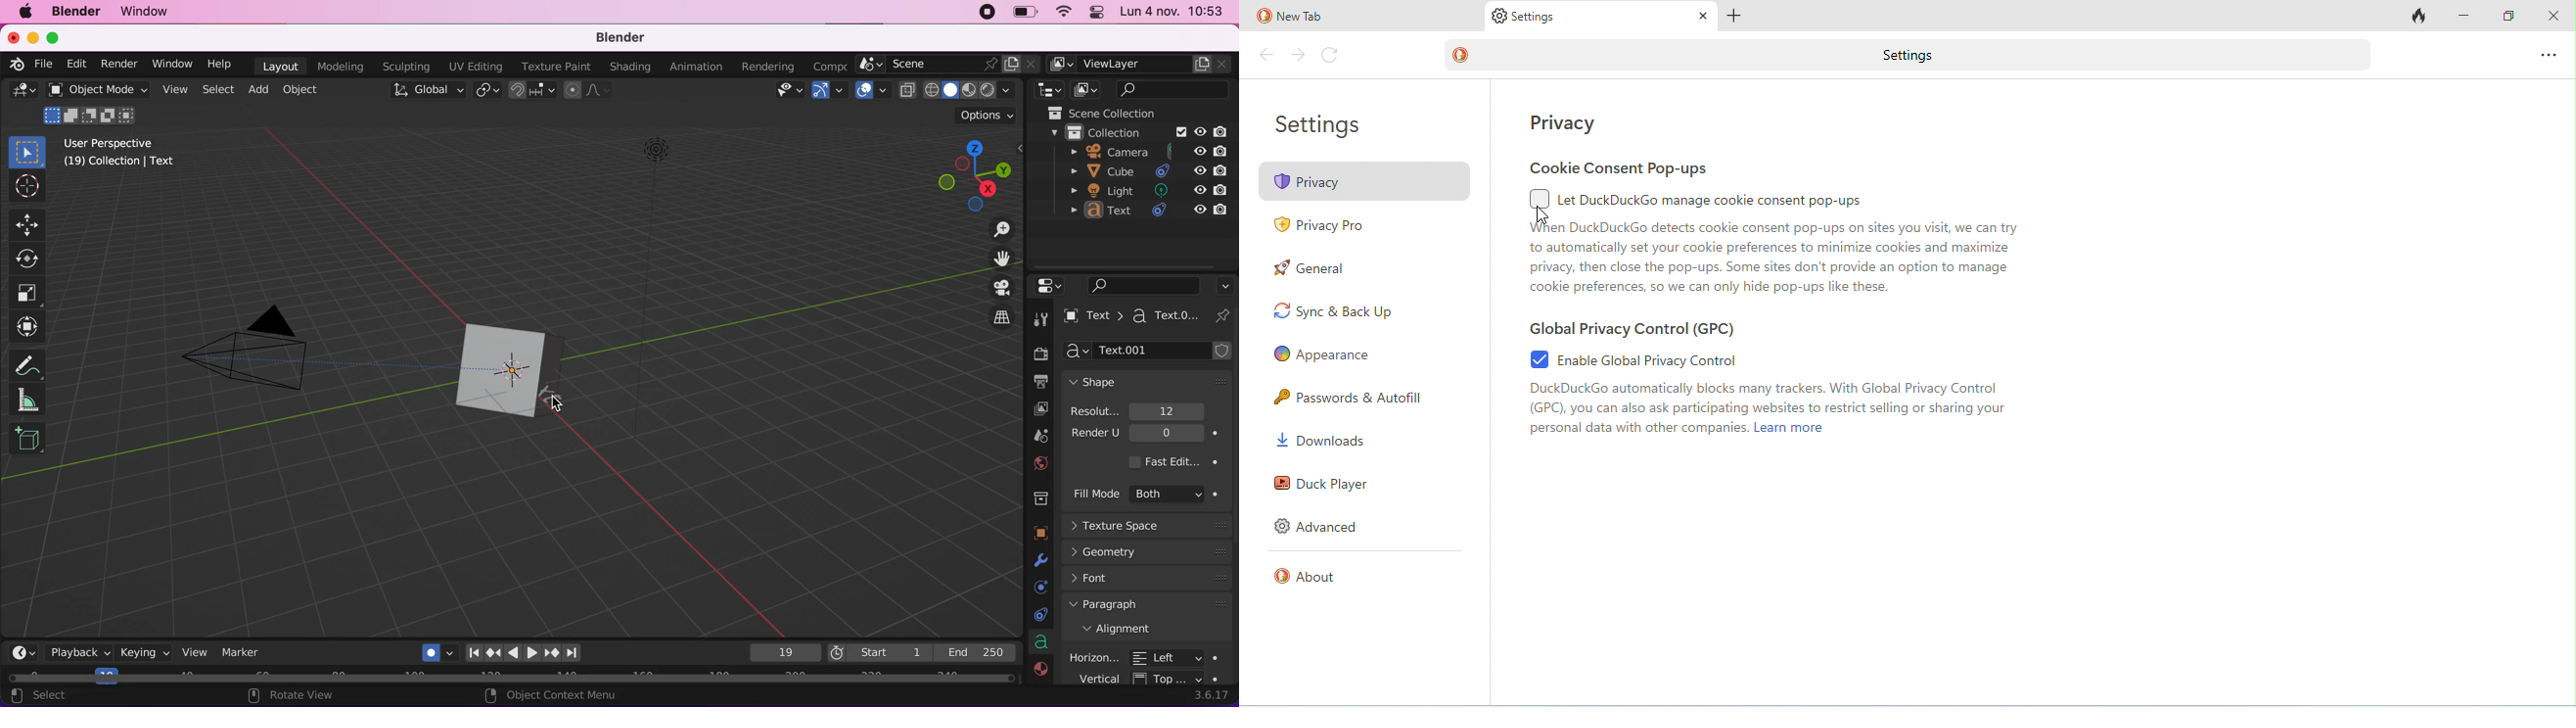 The image size is (2576, 728). Describe the element at coordinates (1311, 267) in the screenshot. I see `general` at that location.